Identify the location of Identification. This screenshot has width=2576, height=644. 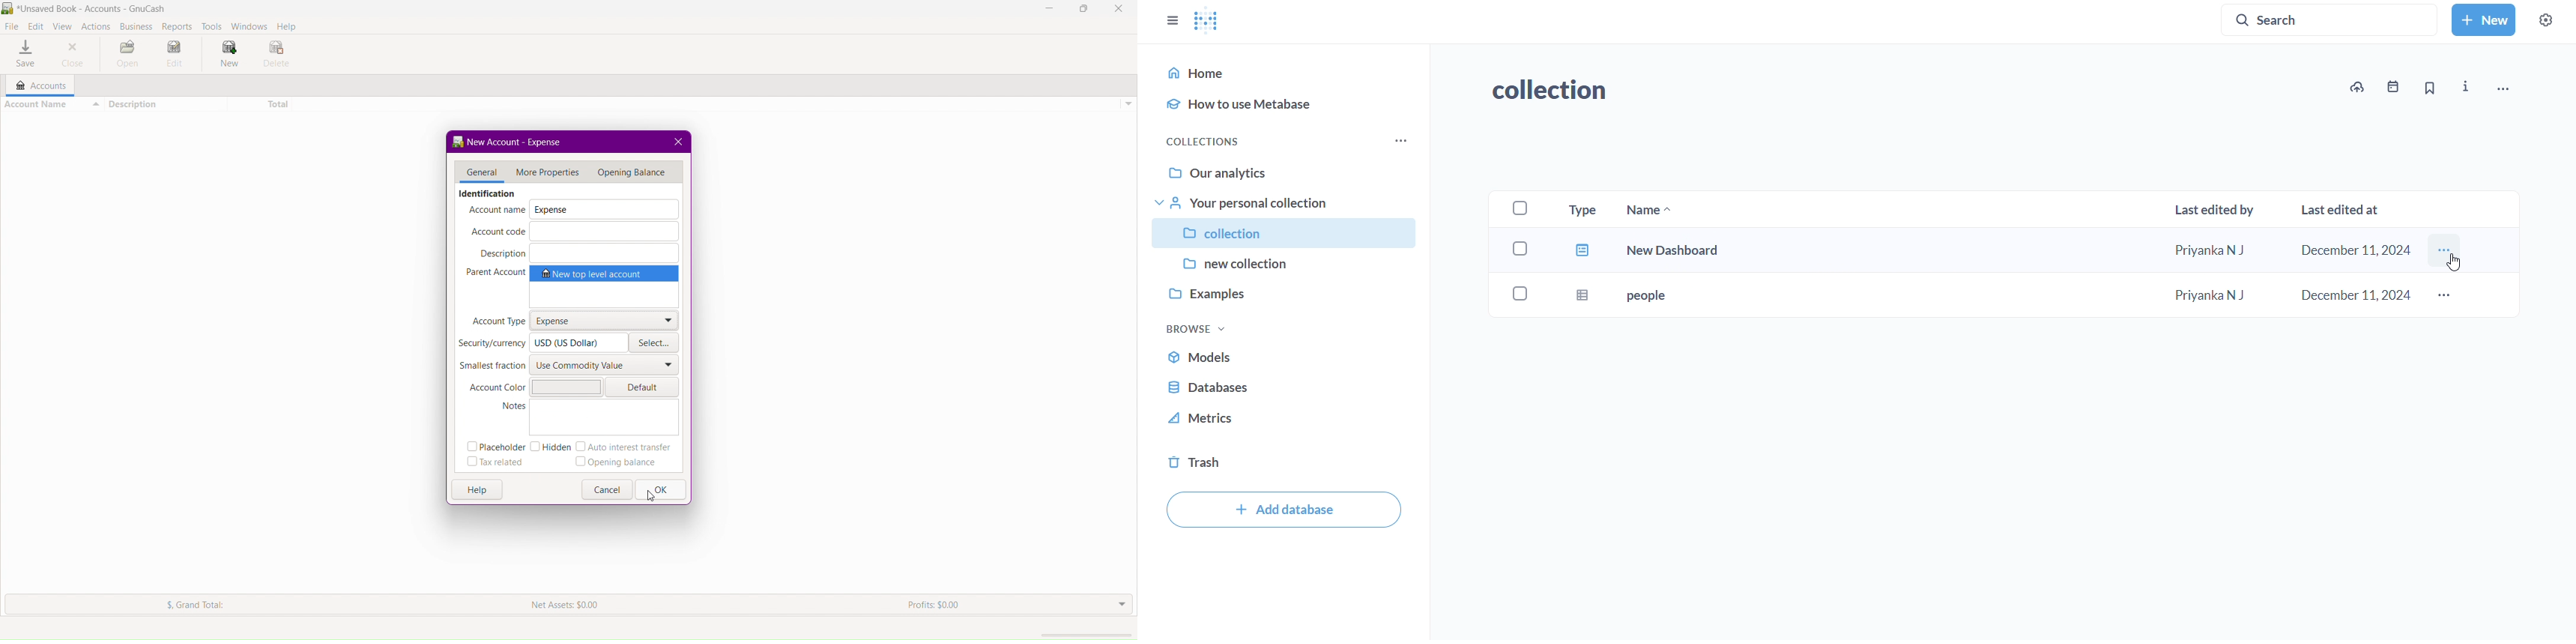
(486, 193).